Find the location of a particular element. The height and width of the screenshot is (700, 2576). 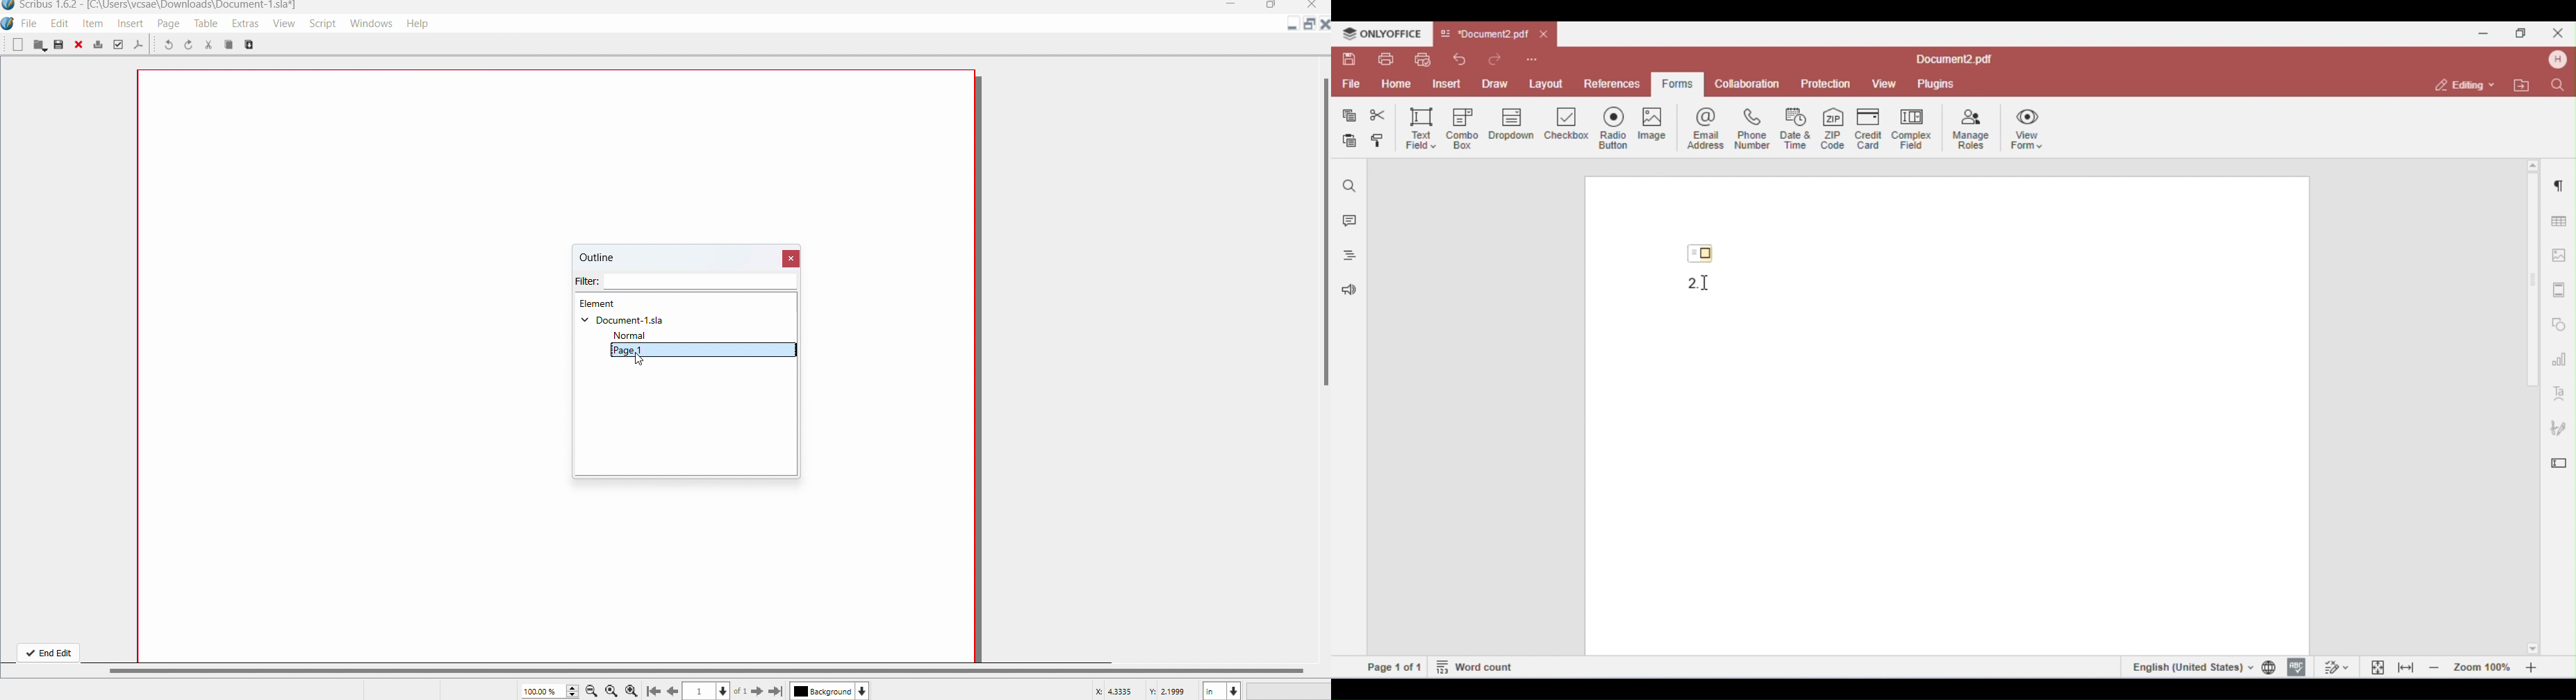

 is located at coordinates (205, 24).